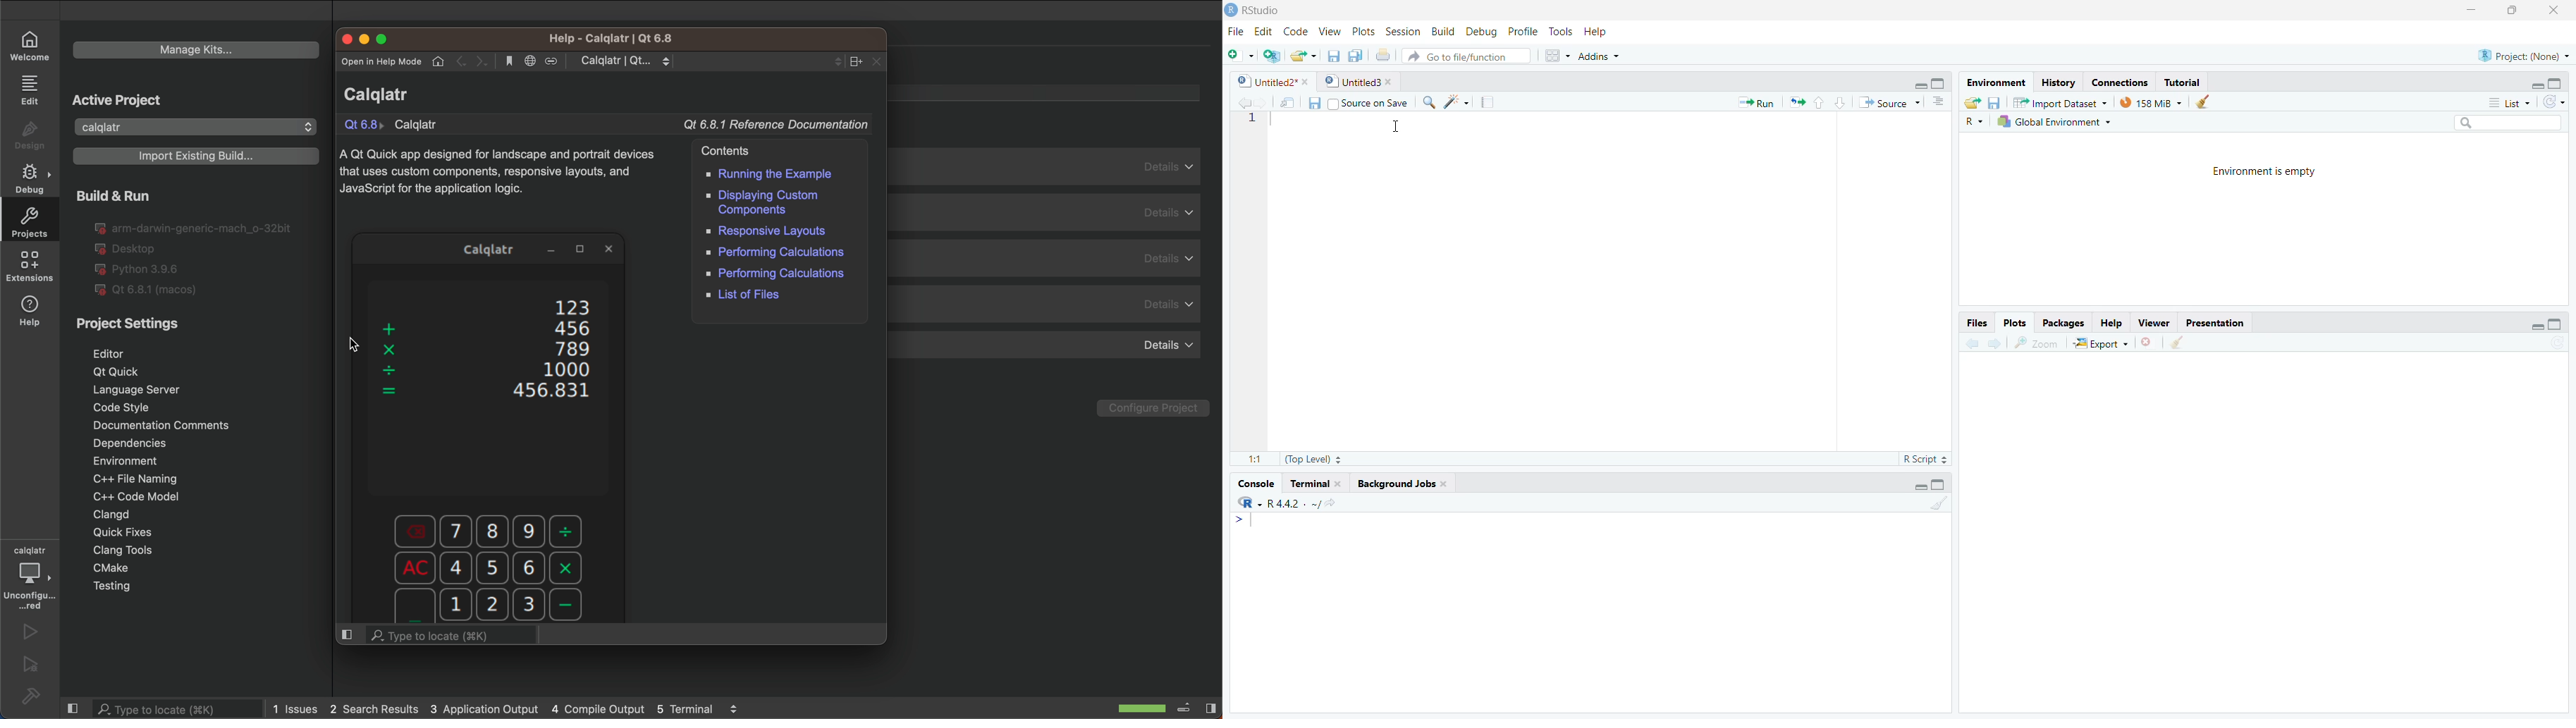  I want to click on , so click(1994, 102).